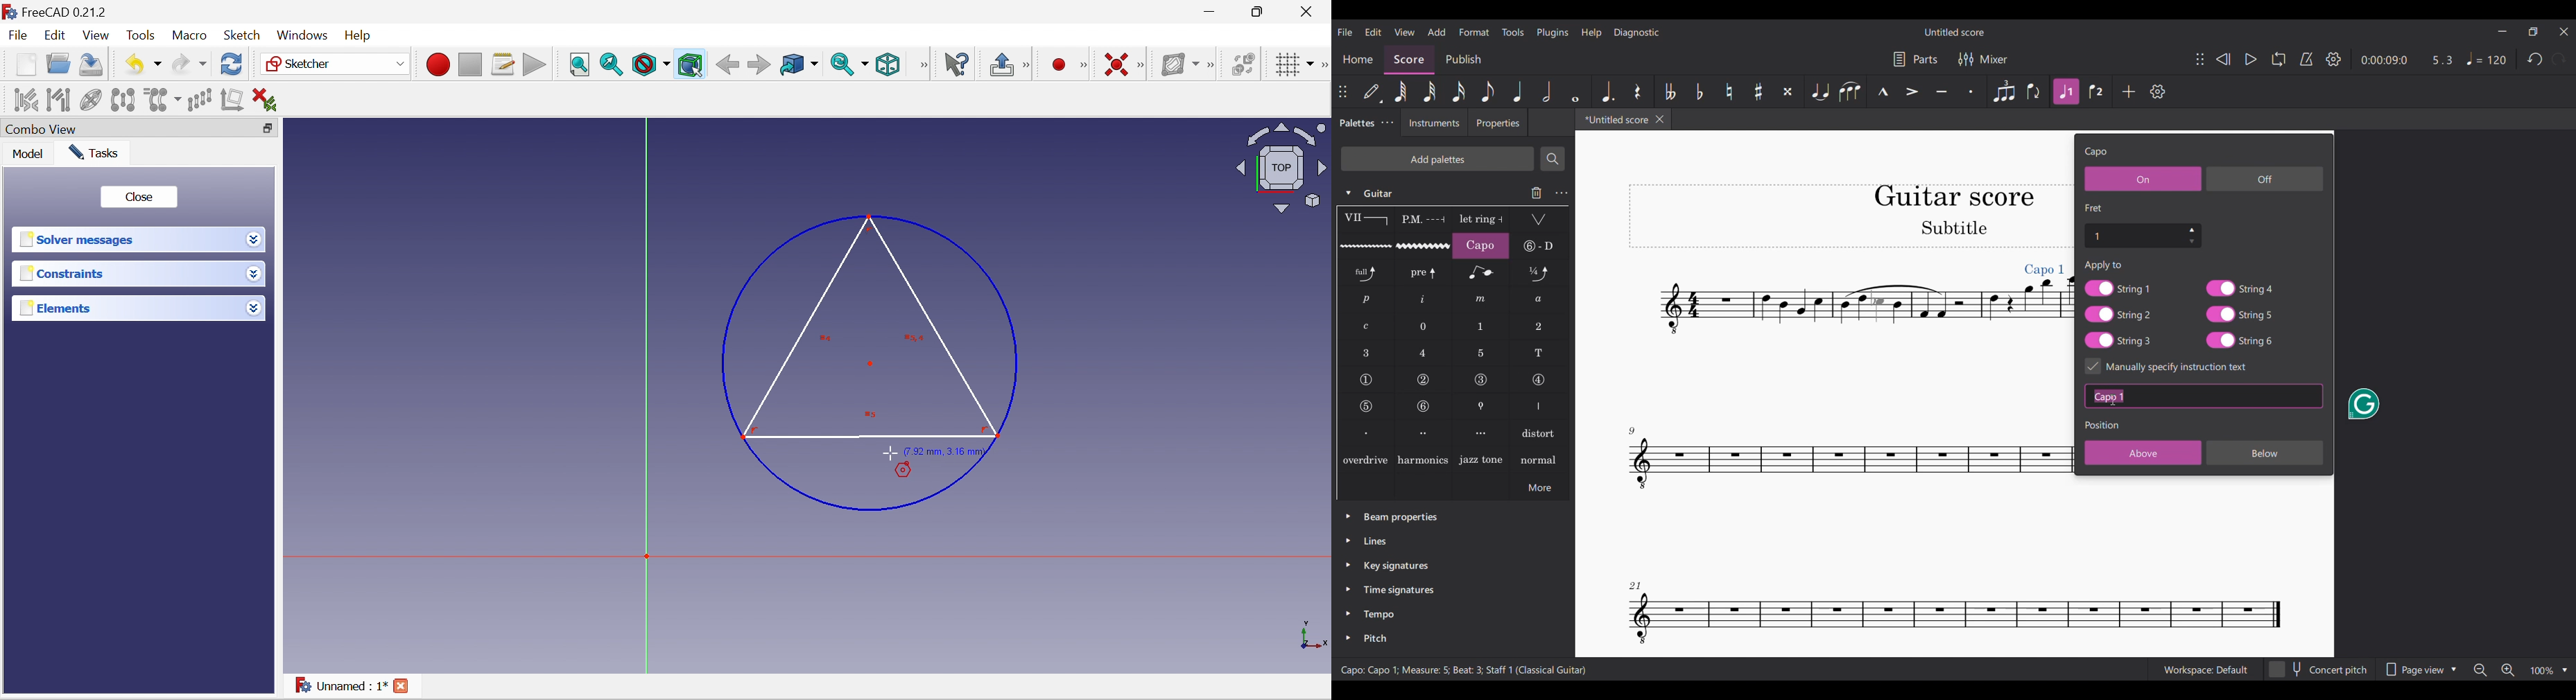 Image resolution: width=2576 pixels, height=700 pixels. What do you see at coordinates (1539, 487) in the screenshot?
I see `More` at bounding box center [1539, 487].